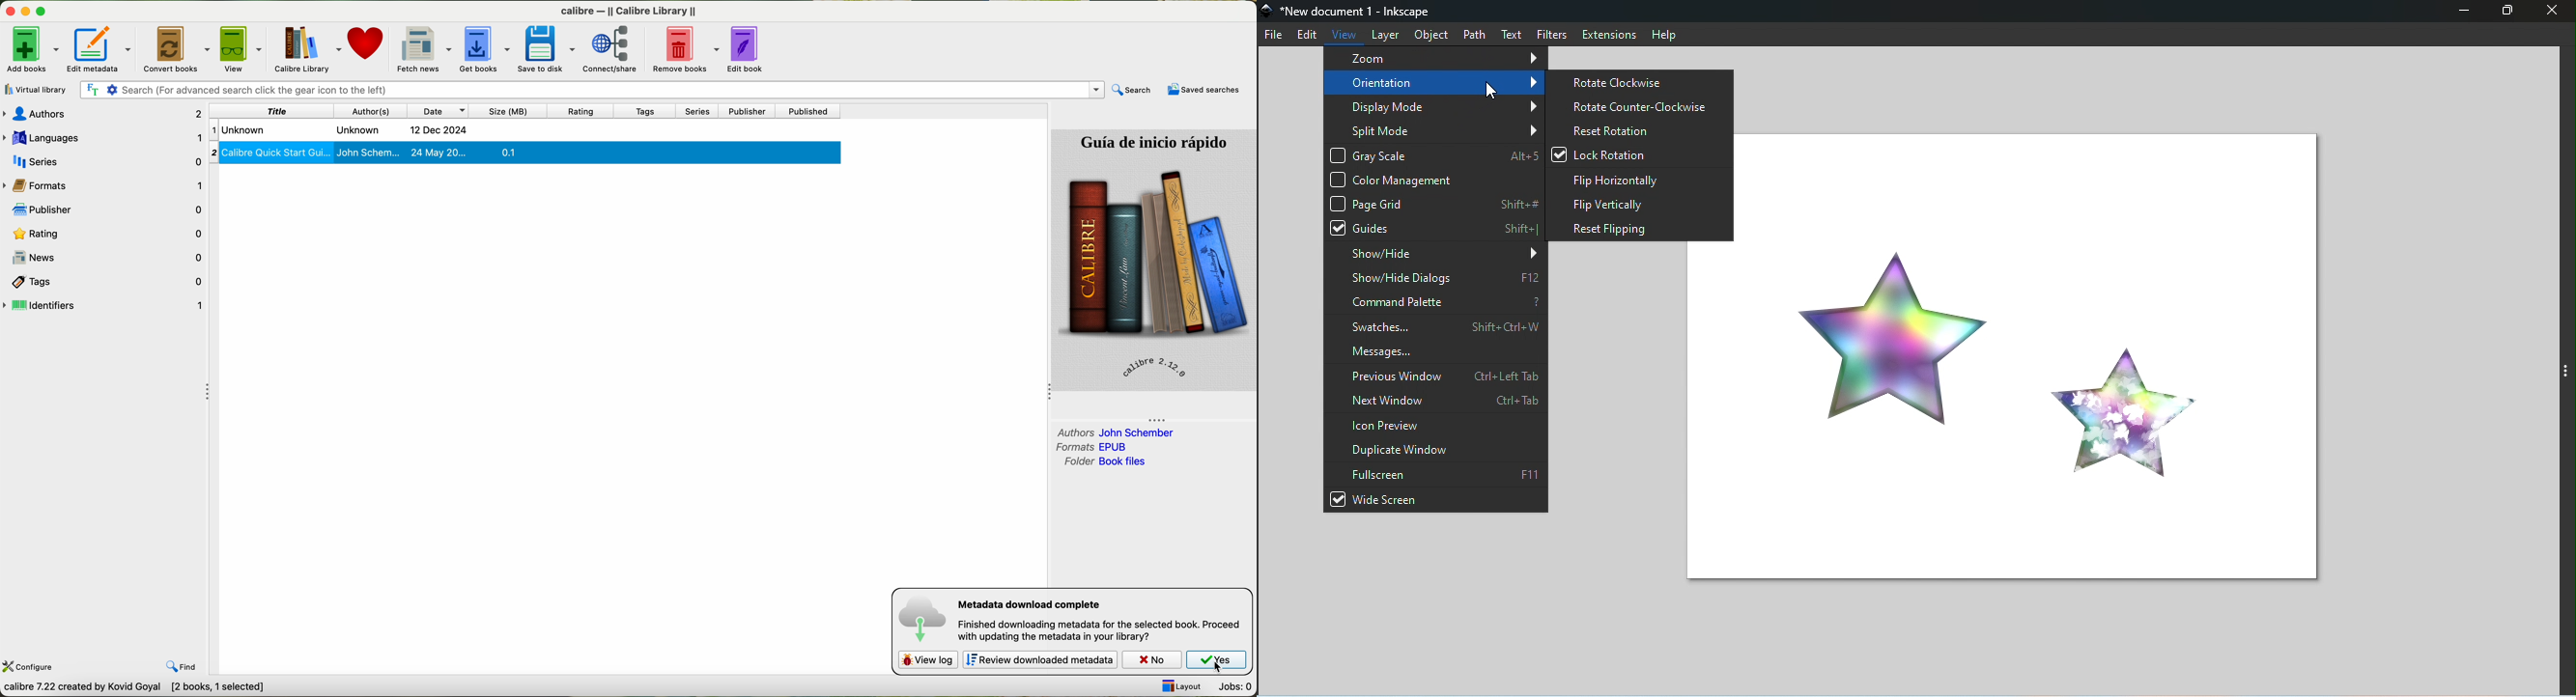 Image resolution: width=2576 pixels, height=700 pixels. I want to click on publishers, so click(110, 212).